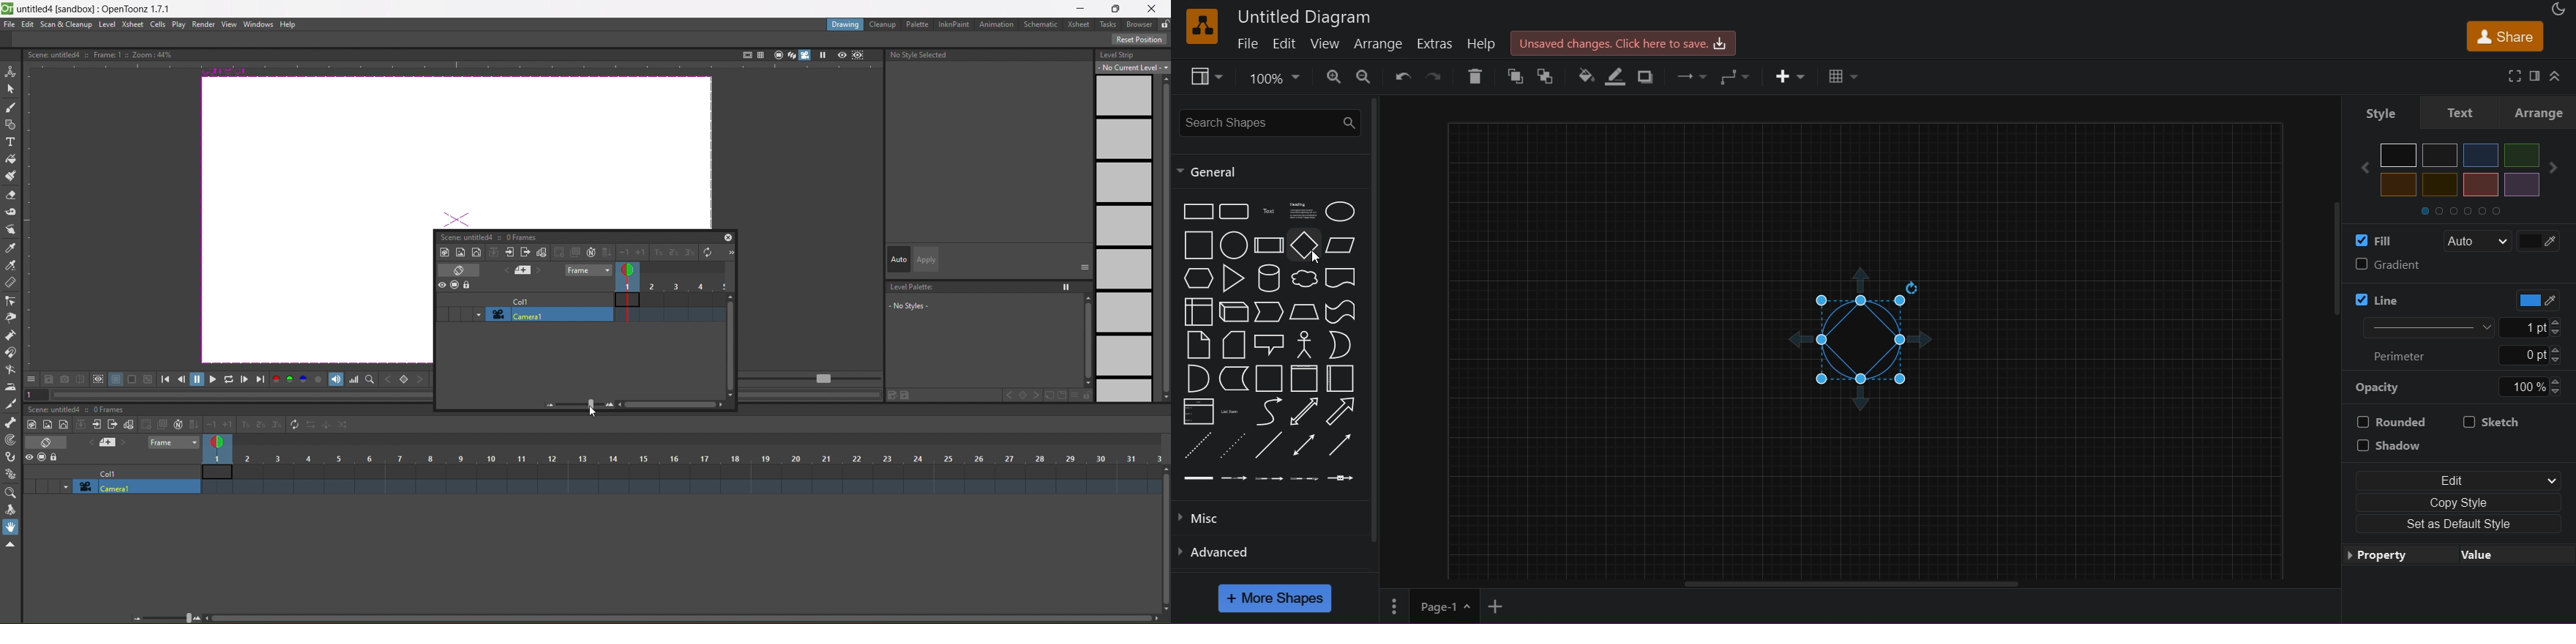 The height and width of the screenshot is (644, 2576). Describe the element at coordinates (1197, 413) in the screenshot. I see `list` at that location.